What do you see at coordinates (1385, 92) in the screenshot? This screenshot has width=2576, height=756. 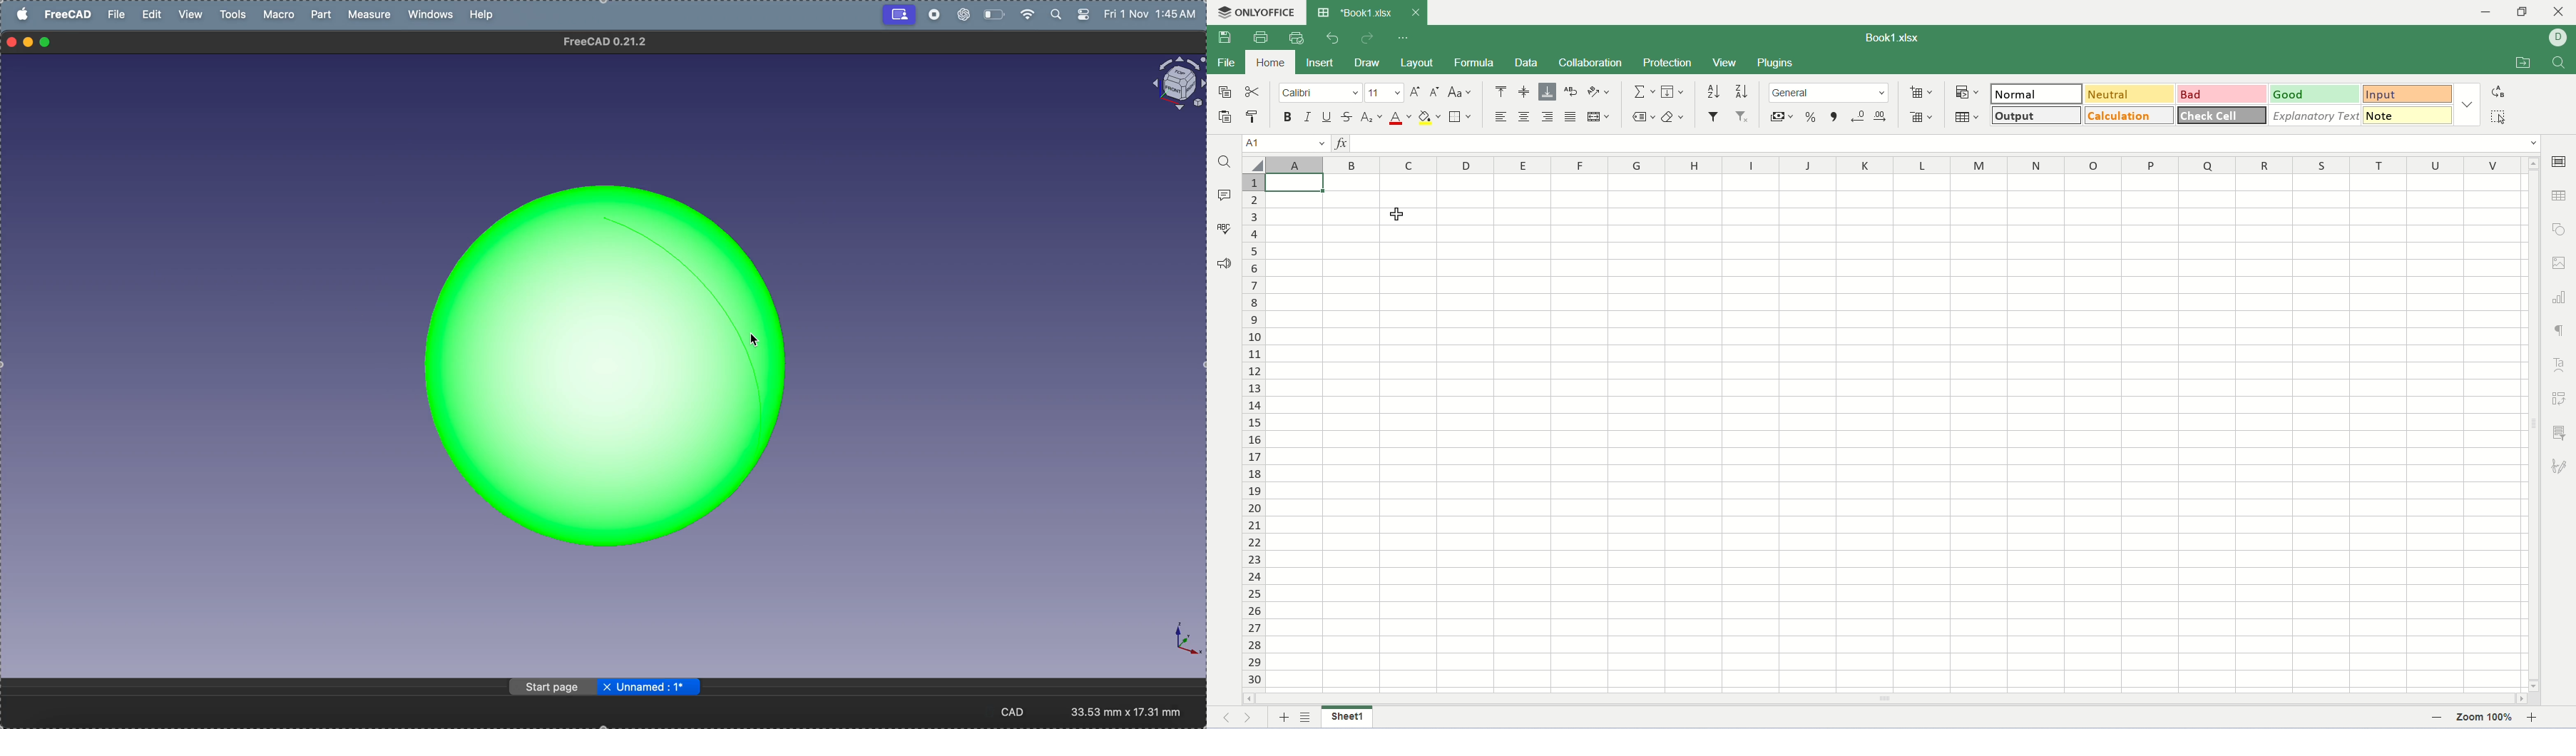 I see `font size` at bounding box center [1385, 92].